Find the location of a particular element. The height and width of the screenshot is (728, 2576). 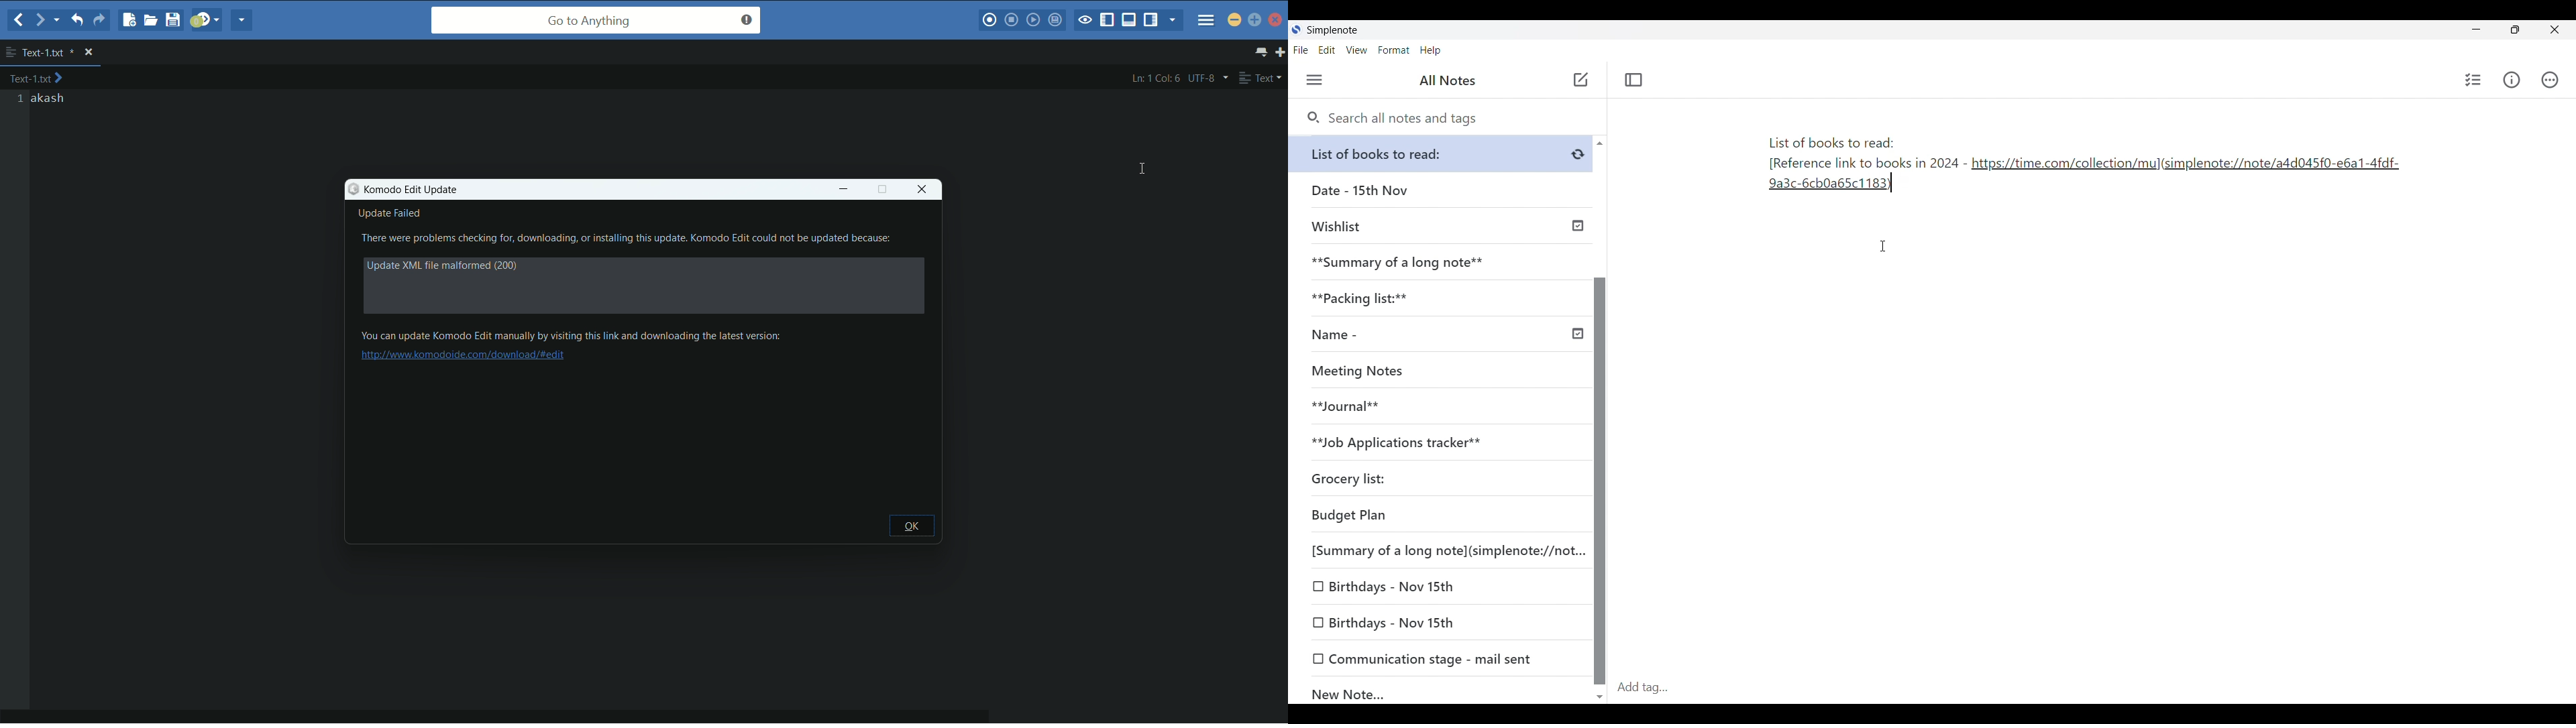

List of books to read:
[Reference link to books in 2024 - https://time.com/collection/mul(simplenote:/note/add045f0-e6a1-4fdf- is located at coordinates (2092, 166).